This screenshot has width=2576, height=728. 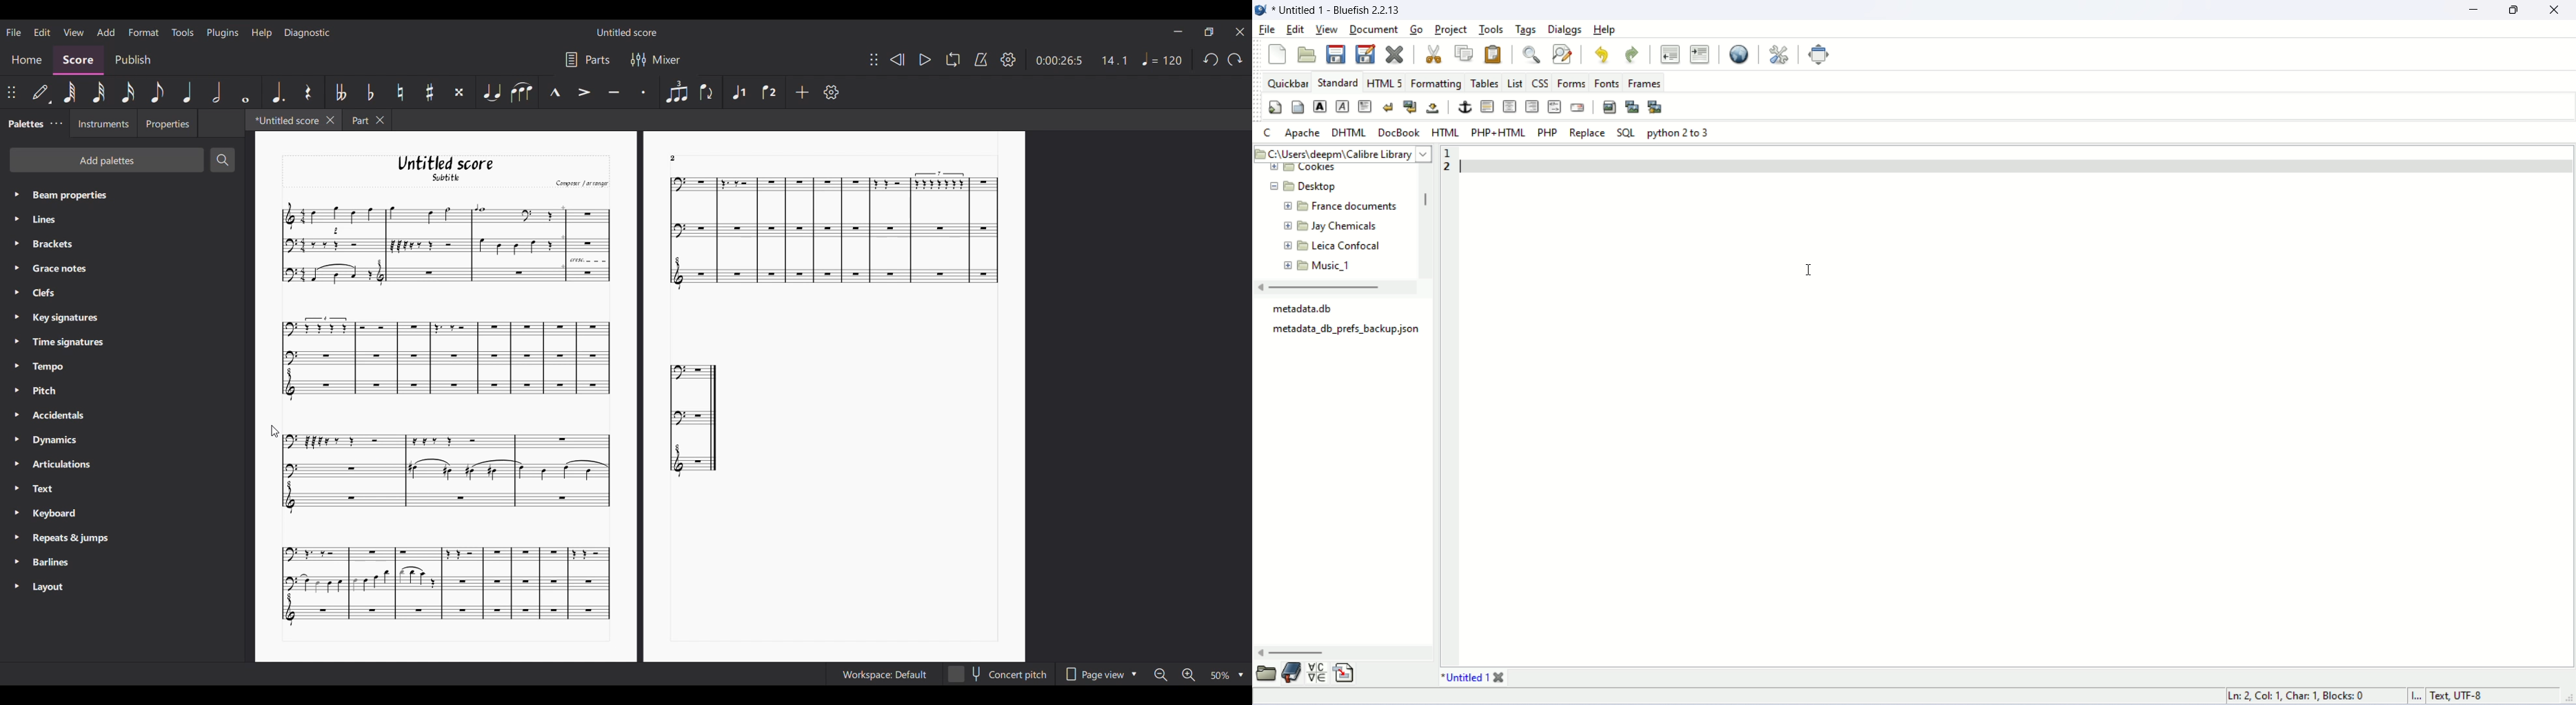 I want to click on insert thumbnail, so click(x=1632, y=107).